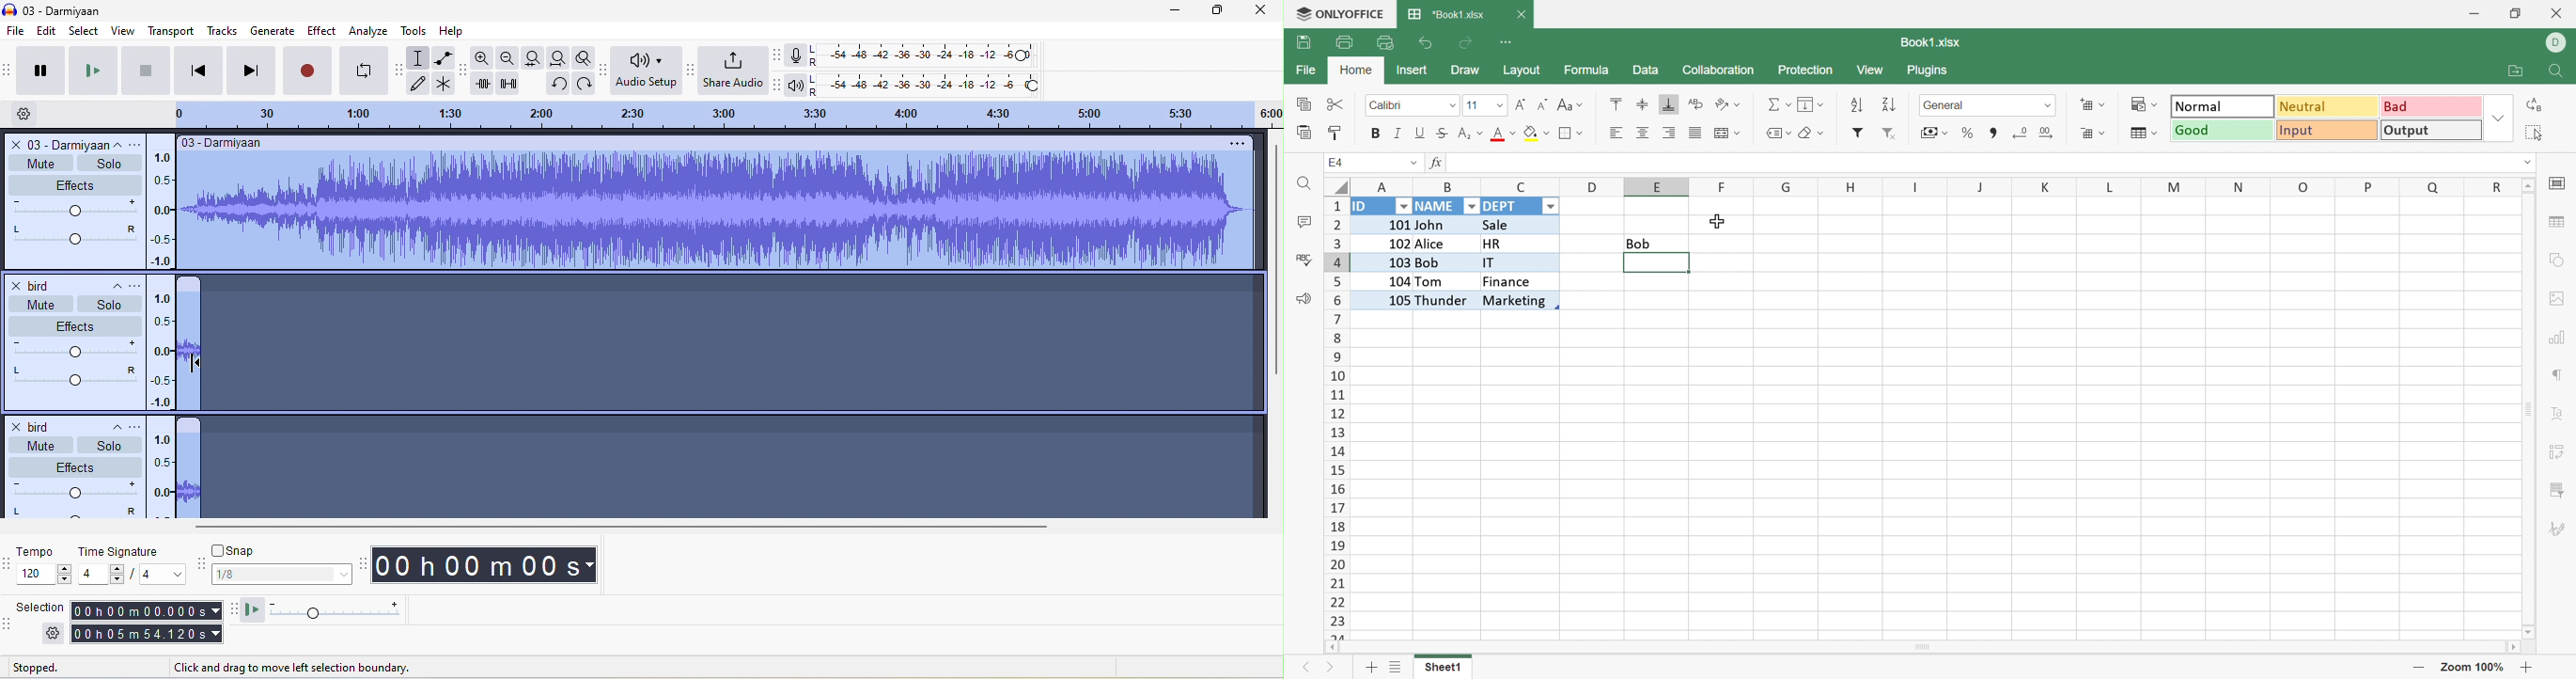  What do you see at coordinates (254, 611) in the screenshot?
I see `play at speed once` at bounding box center [254, 611].